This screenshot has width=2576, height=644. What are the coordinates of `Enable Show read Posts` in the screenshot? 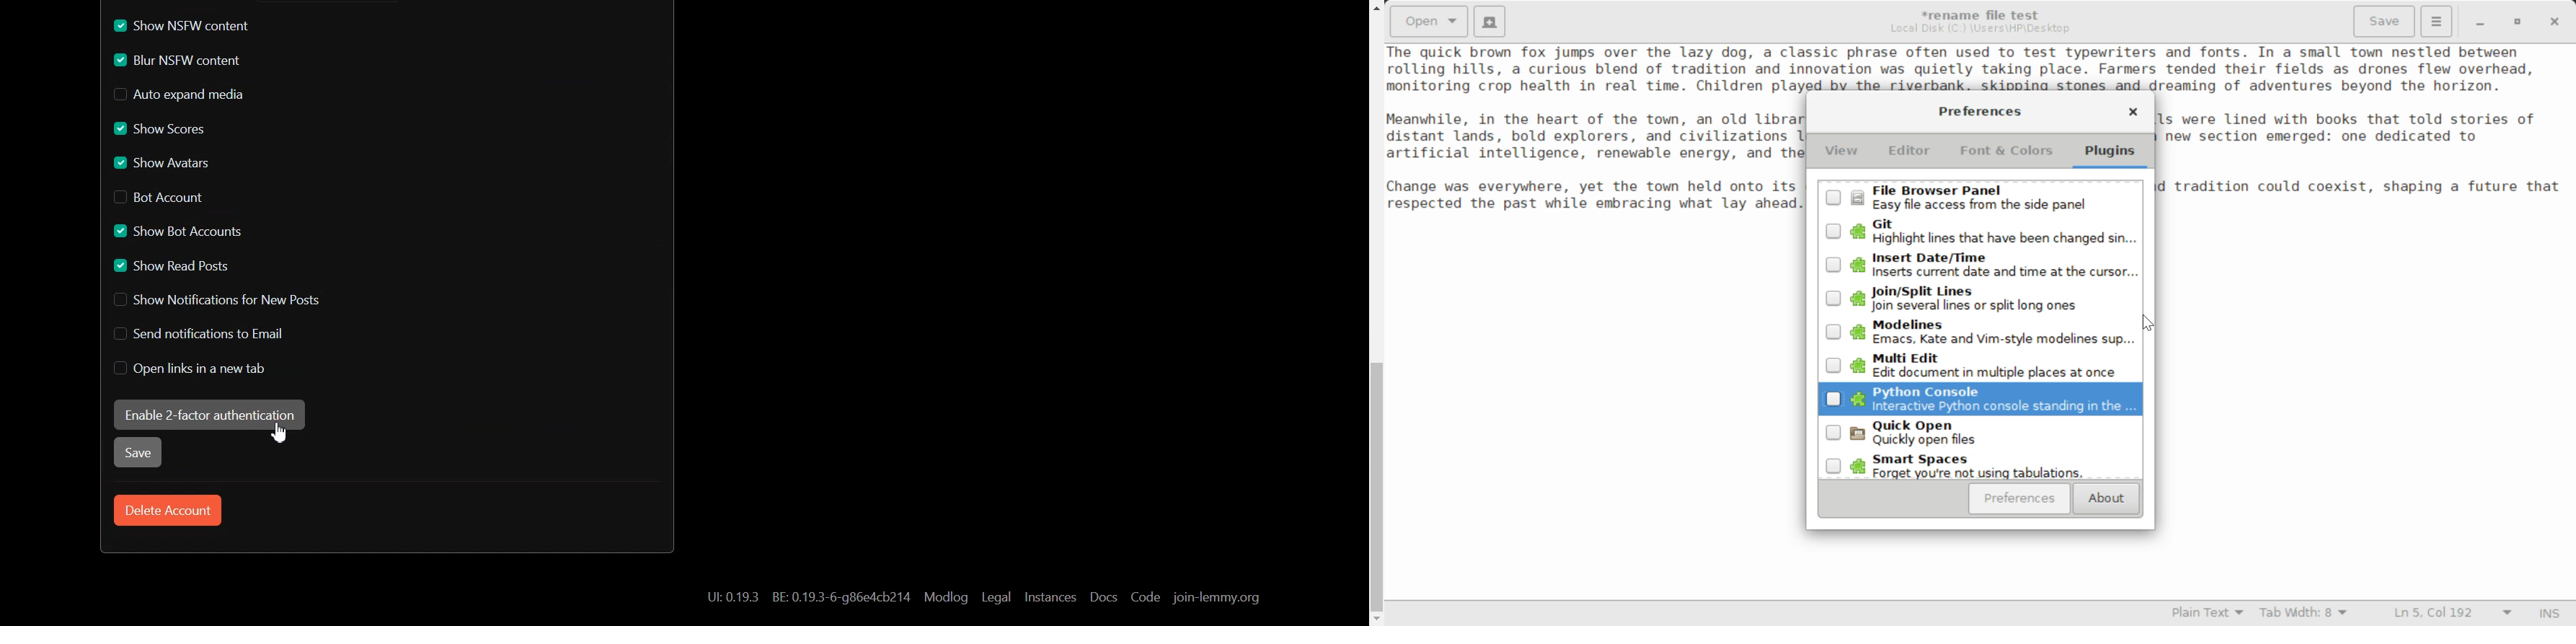 It's located at (180, 265).